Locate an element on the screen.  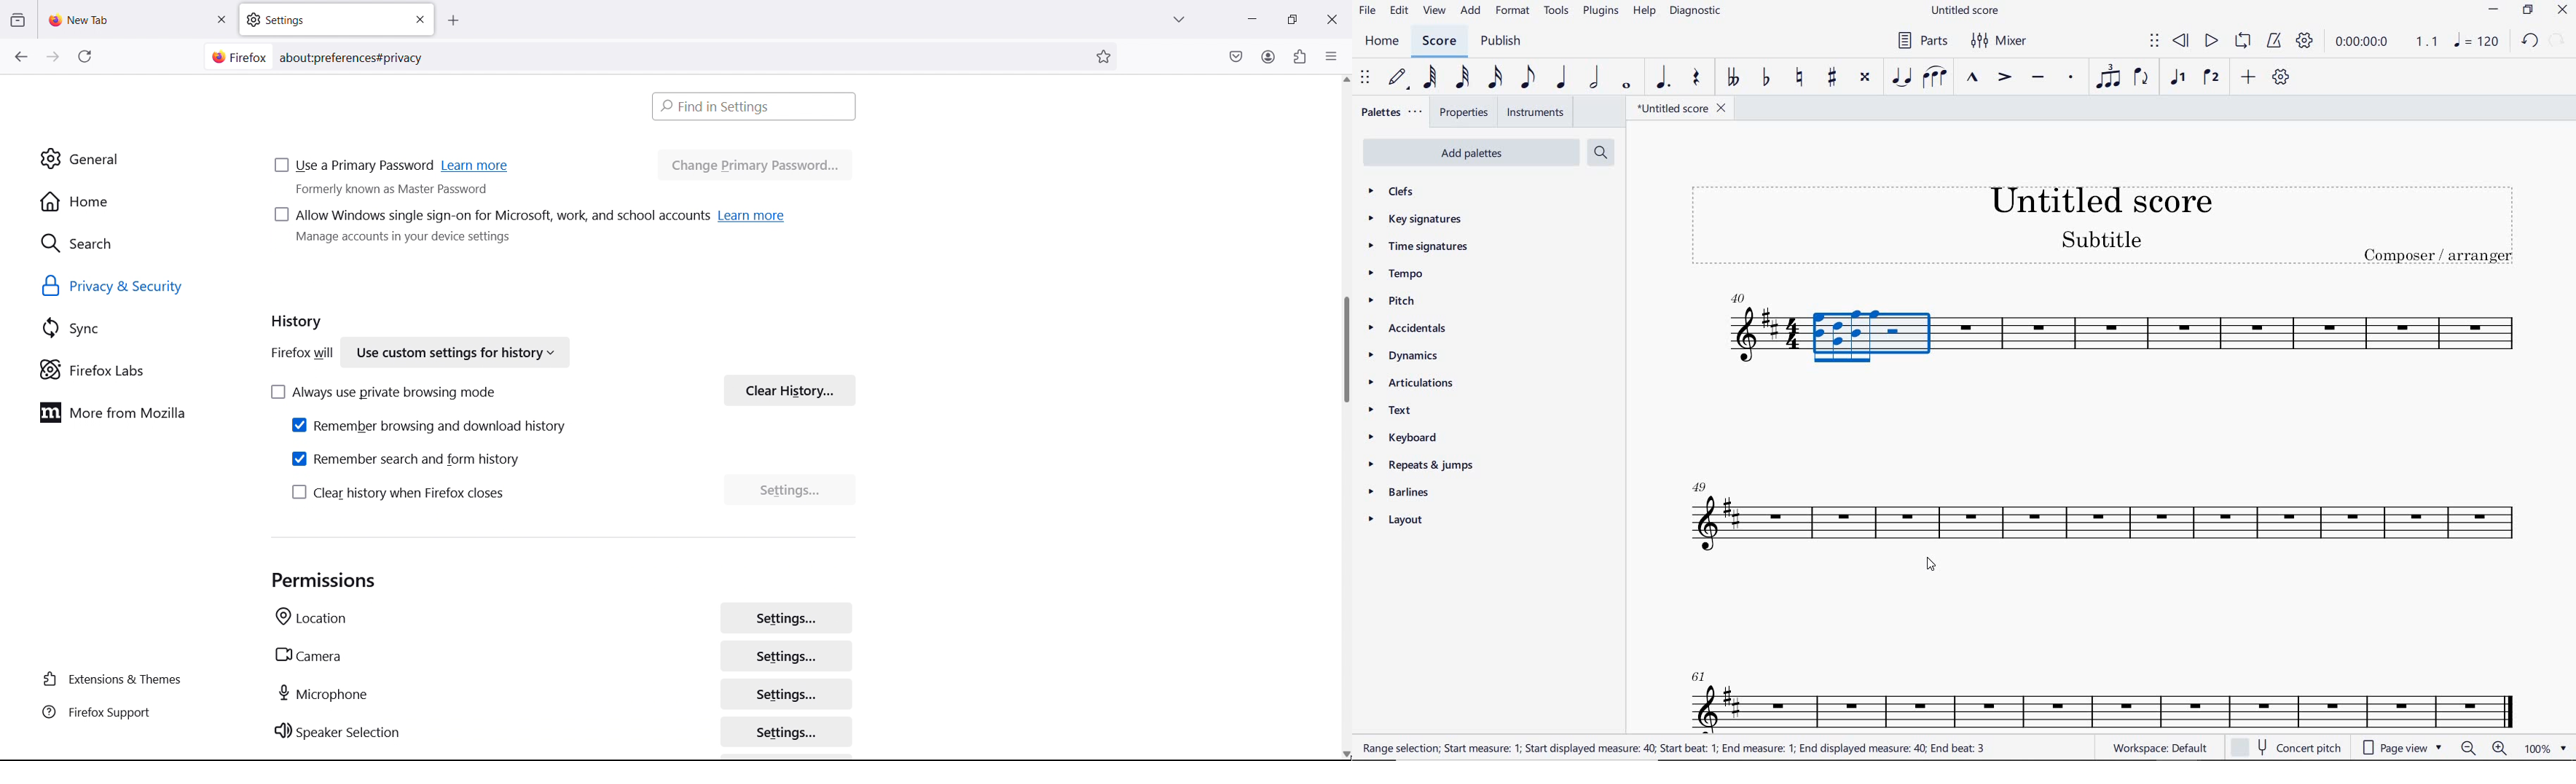
TEMPO is located at coordinates (1395, 275).